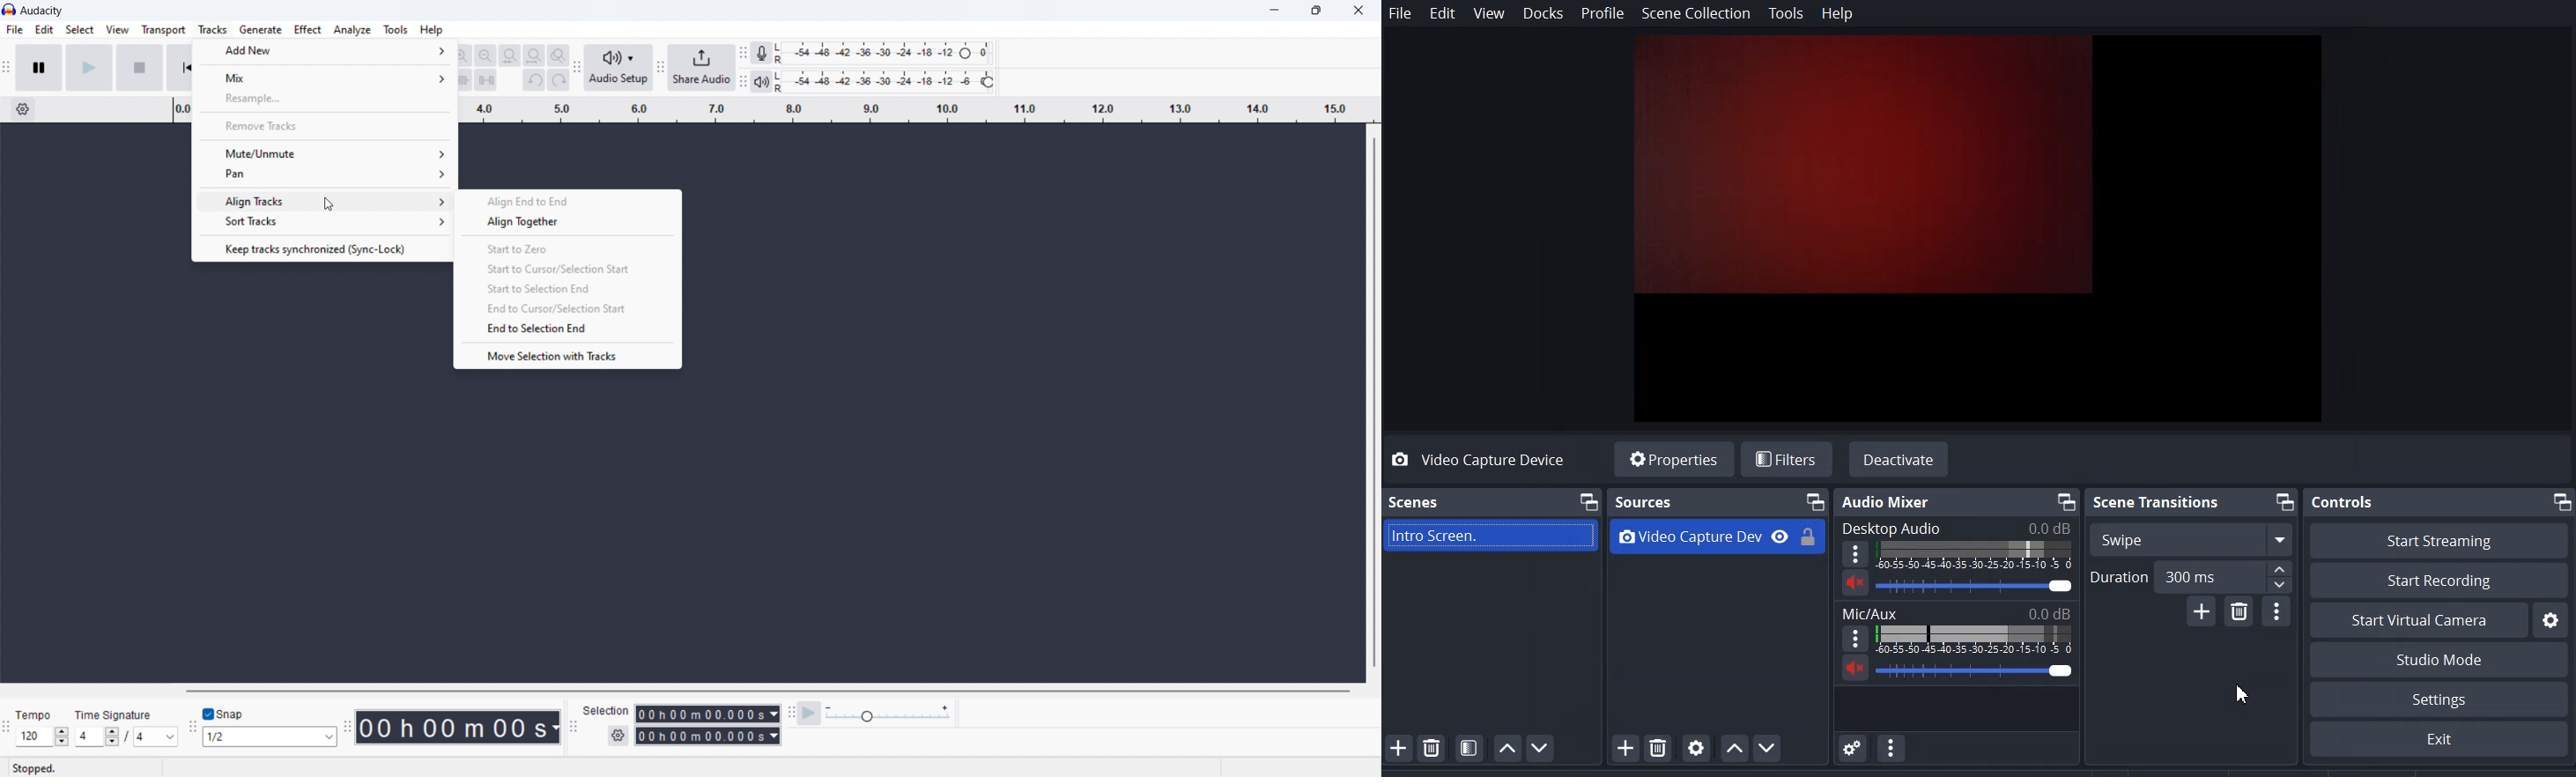 This screenshot has width=2576, height=784. What do you see at coordinates (2561, 502) in the screenshot?
I see `Maximize` at bounding box center [2561, 502].